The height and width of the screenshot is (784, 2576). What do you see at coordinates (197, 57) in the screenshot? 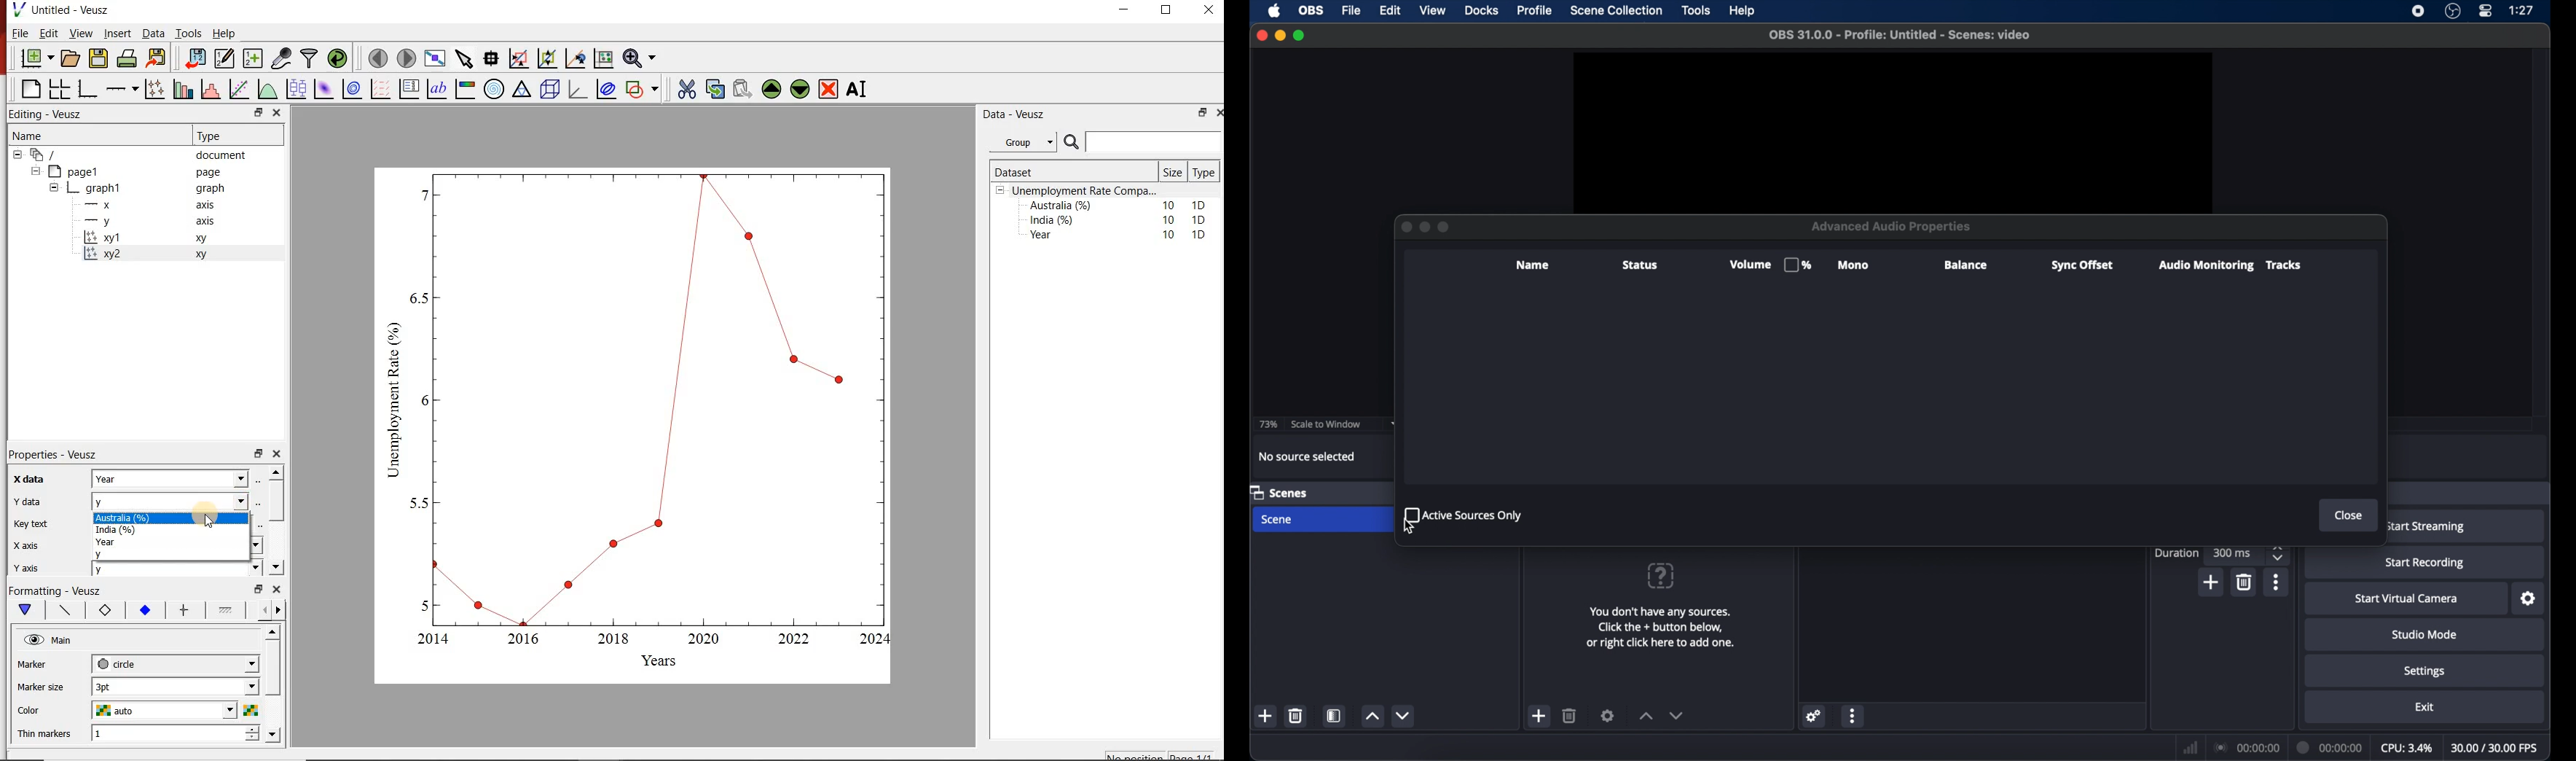
I see `import document` at bounding box center [197, 57].